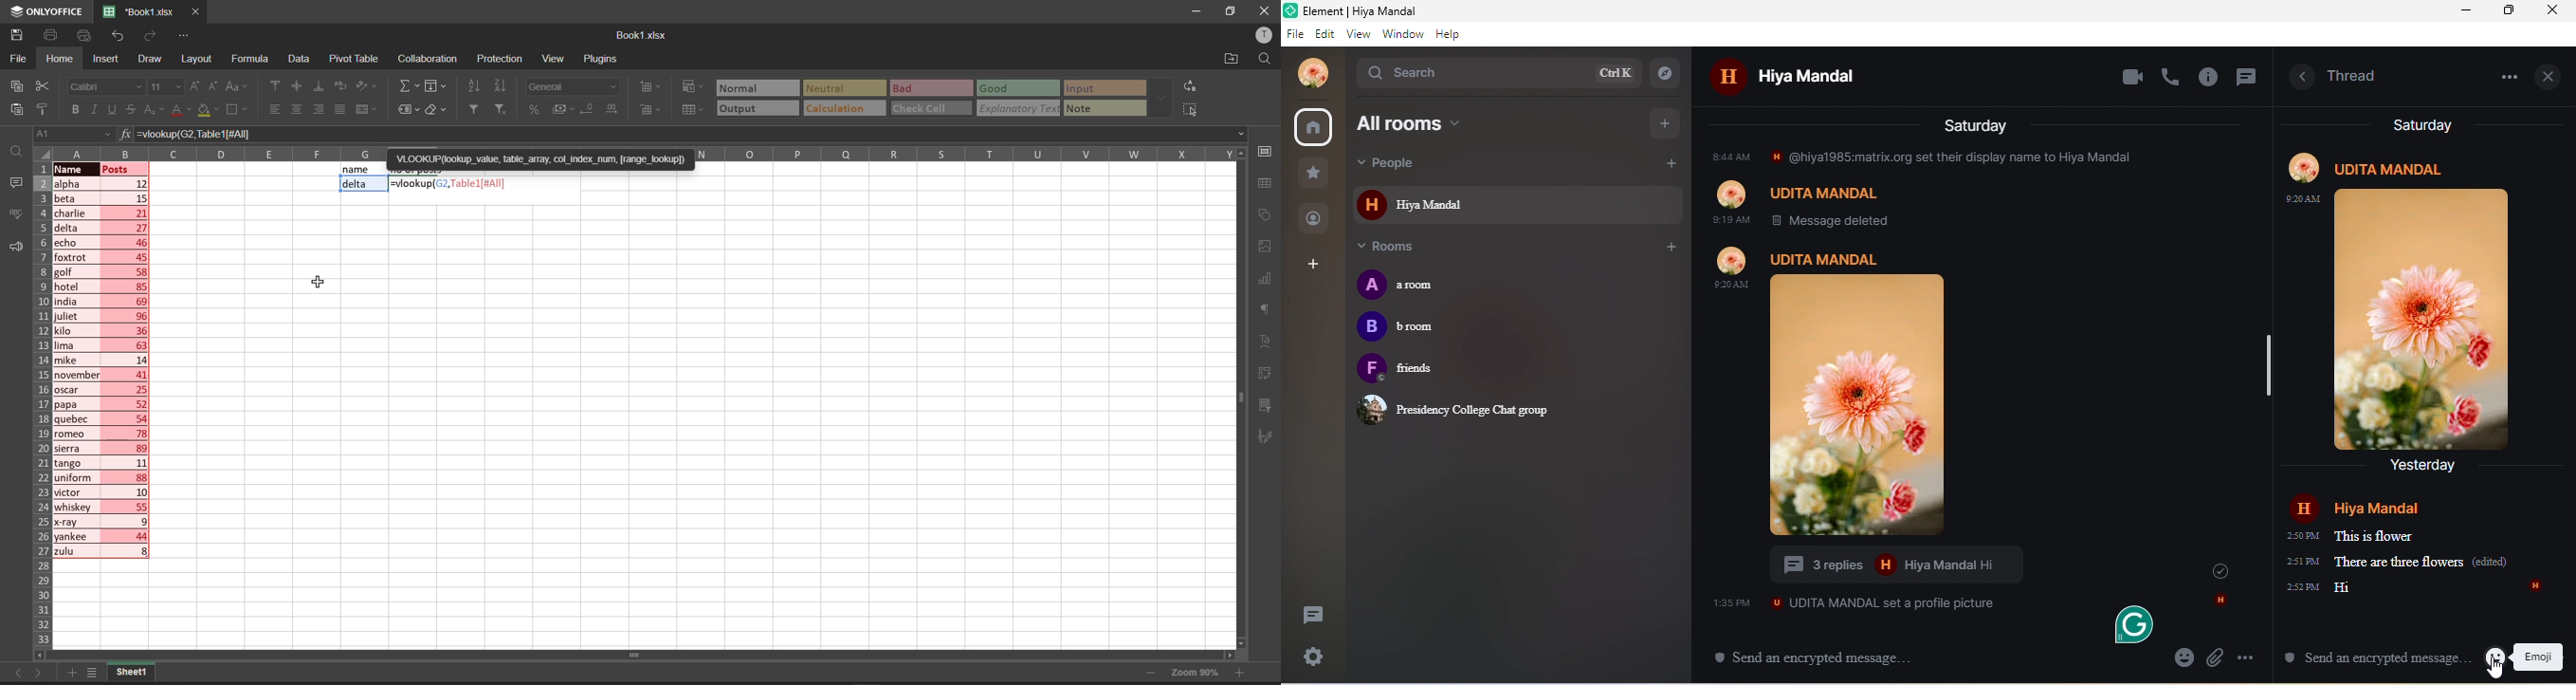 The image size is (2576, 700). Describe the element at coordinates (19, 57) in the screenshot. I see `file` at that location.